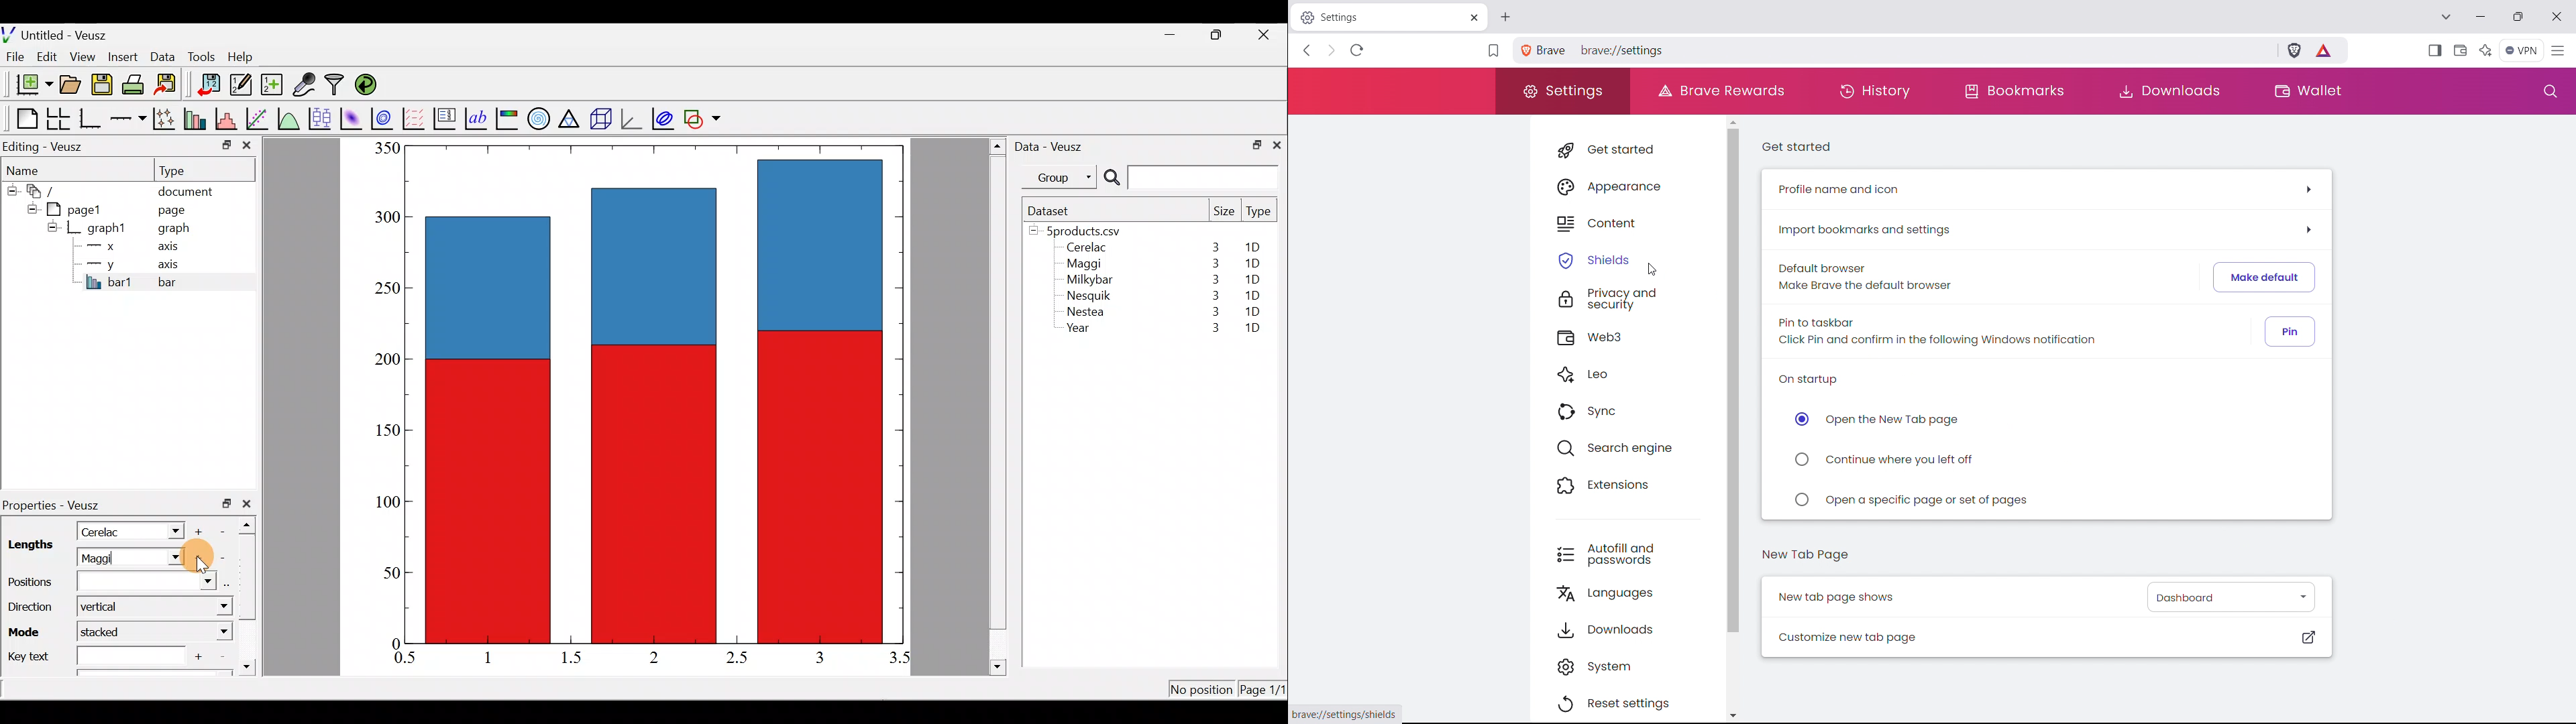  Describe the element at coordinates (1252, 329) in the screenshot. I see `1D` at that location.